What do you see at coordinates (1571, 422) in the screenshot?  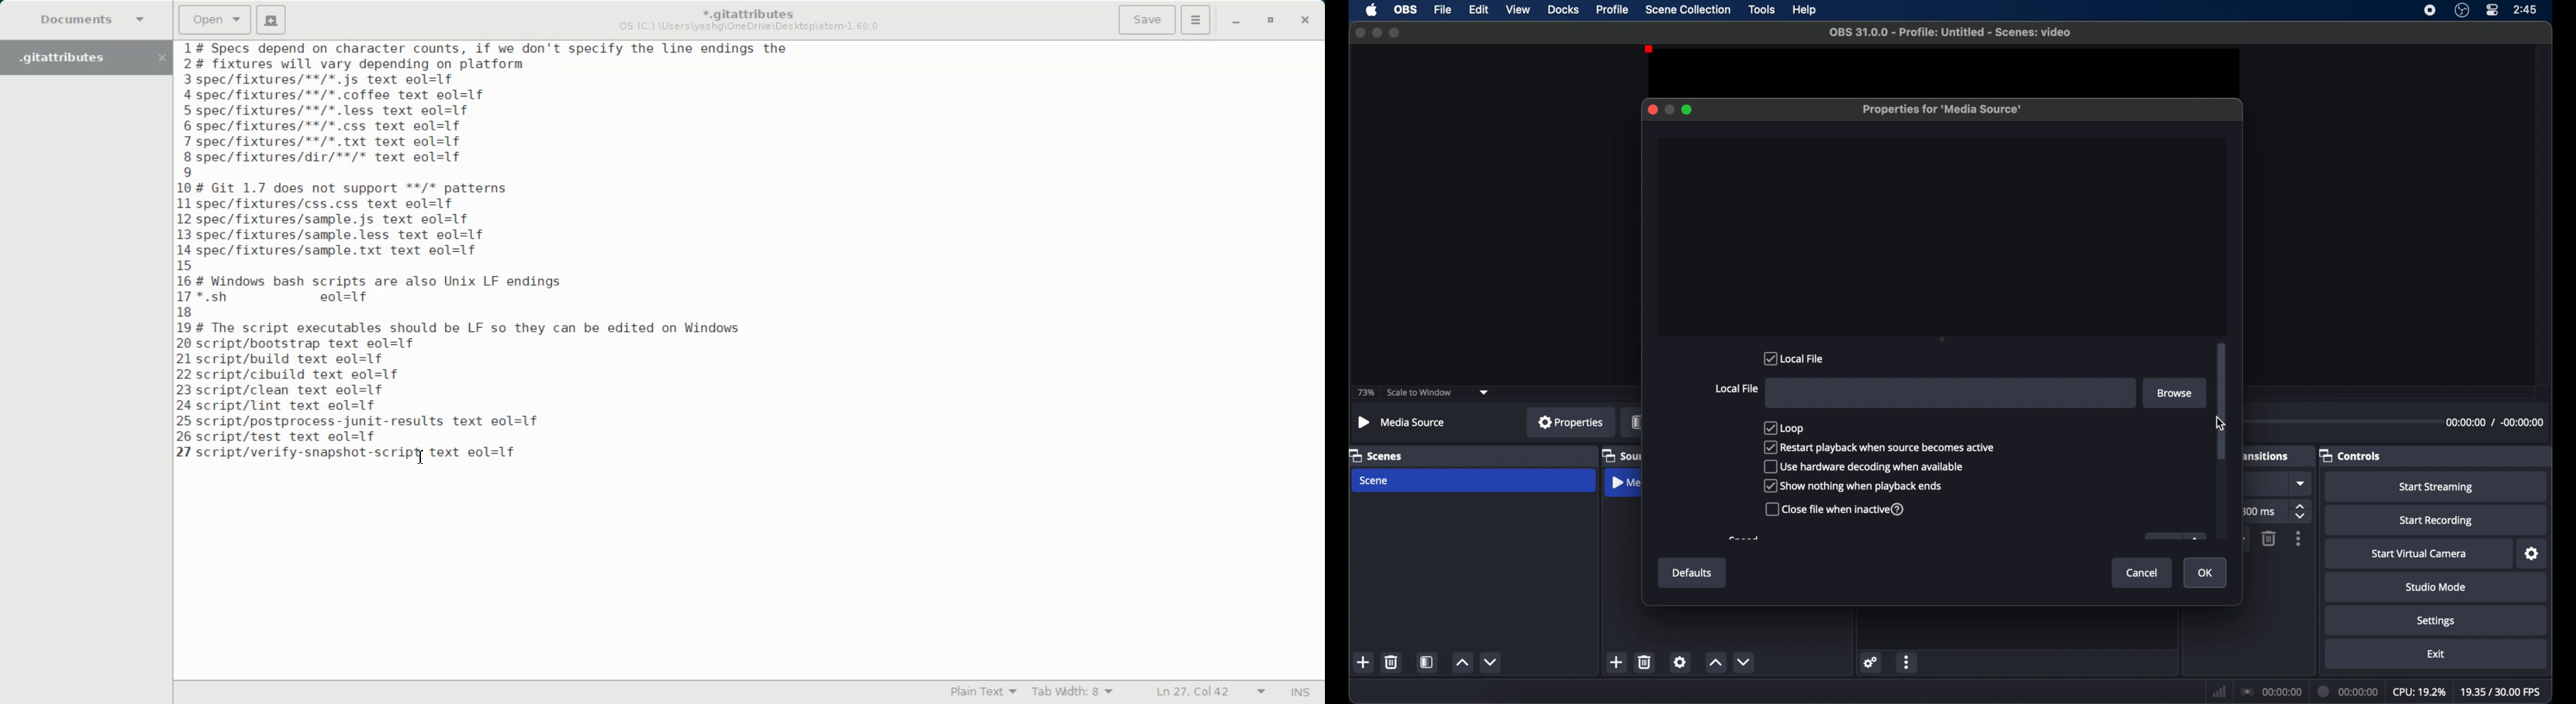 I see `properties` at bounding box center [1571, 422].